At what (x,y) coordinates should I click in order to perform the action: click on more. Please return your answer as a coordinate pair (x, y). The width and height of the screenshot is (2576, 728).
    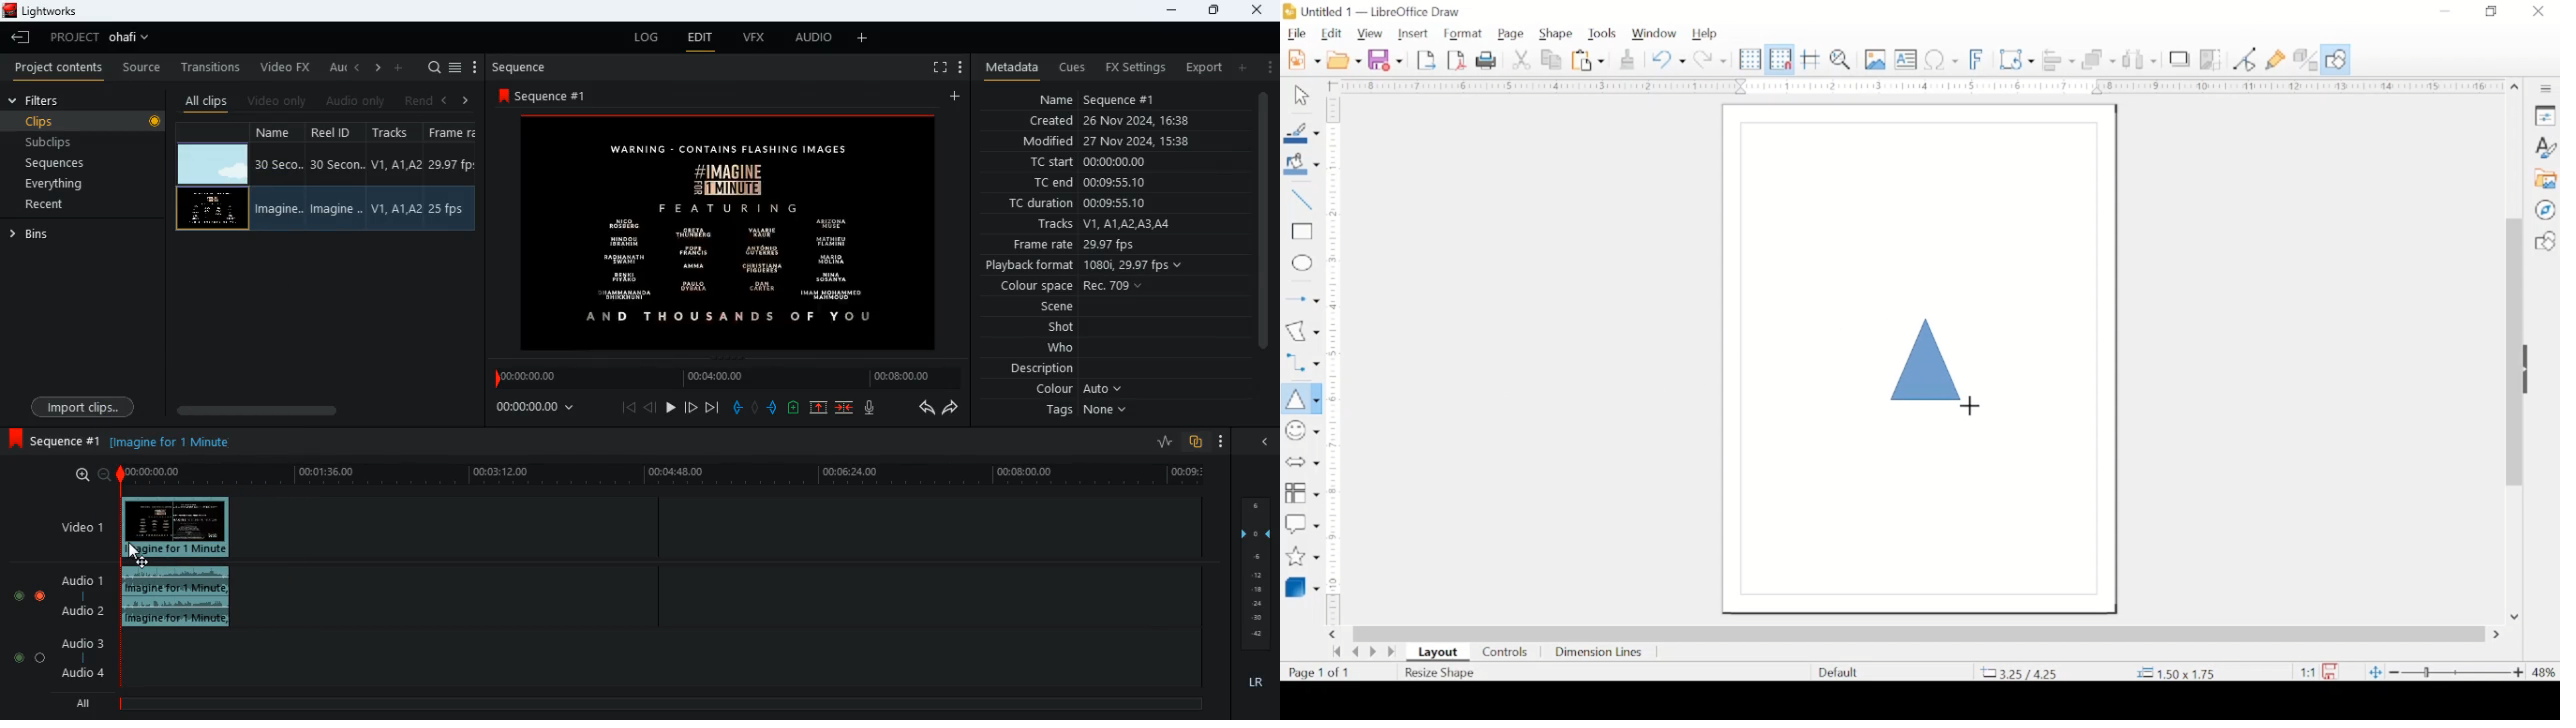
    Looking at the image, I should click on (960, 65).